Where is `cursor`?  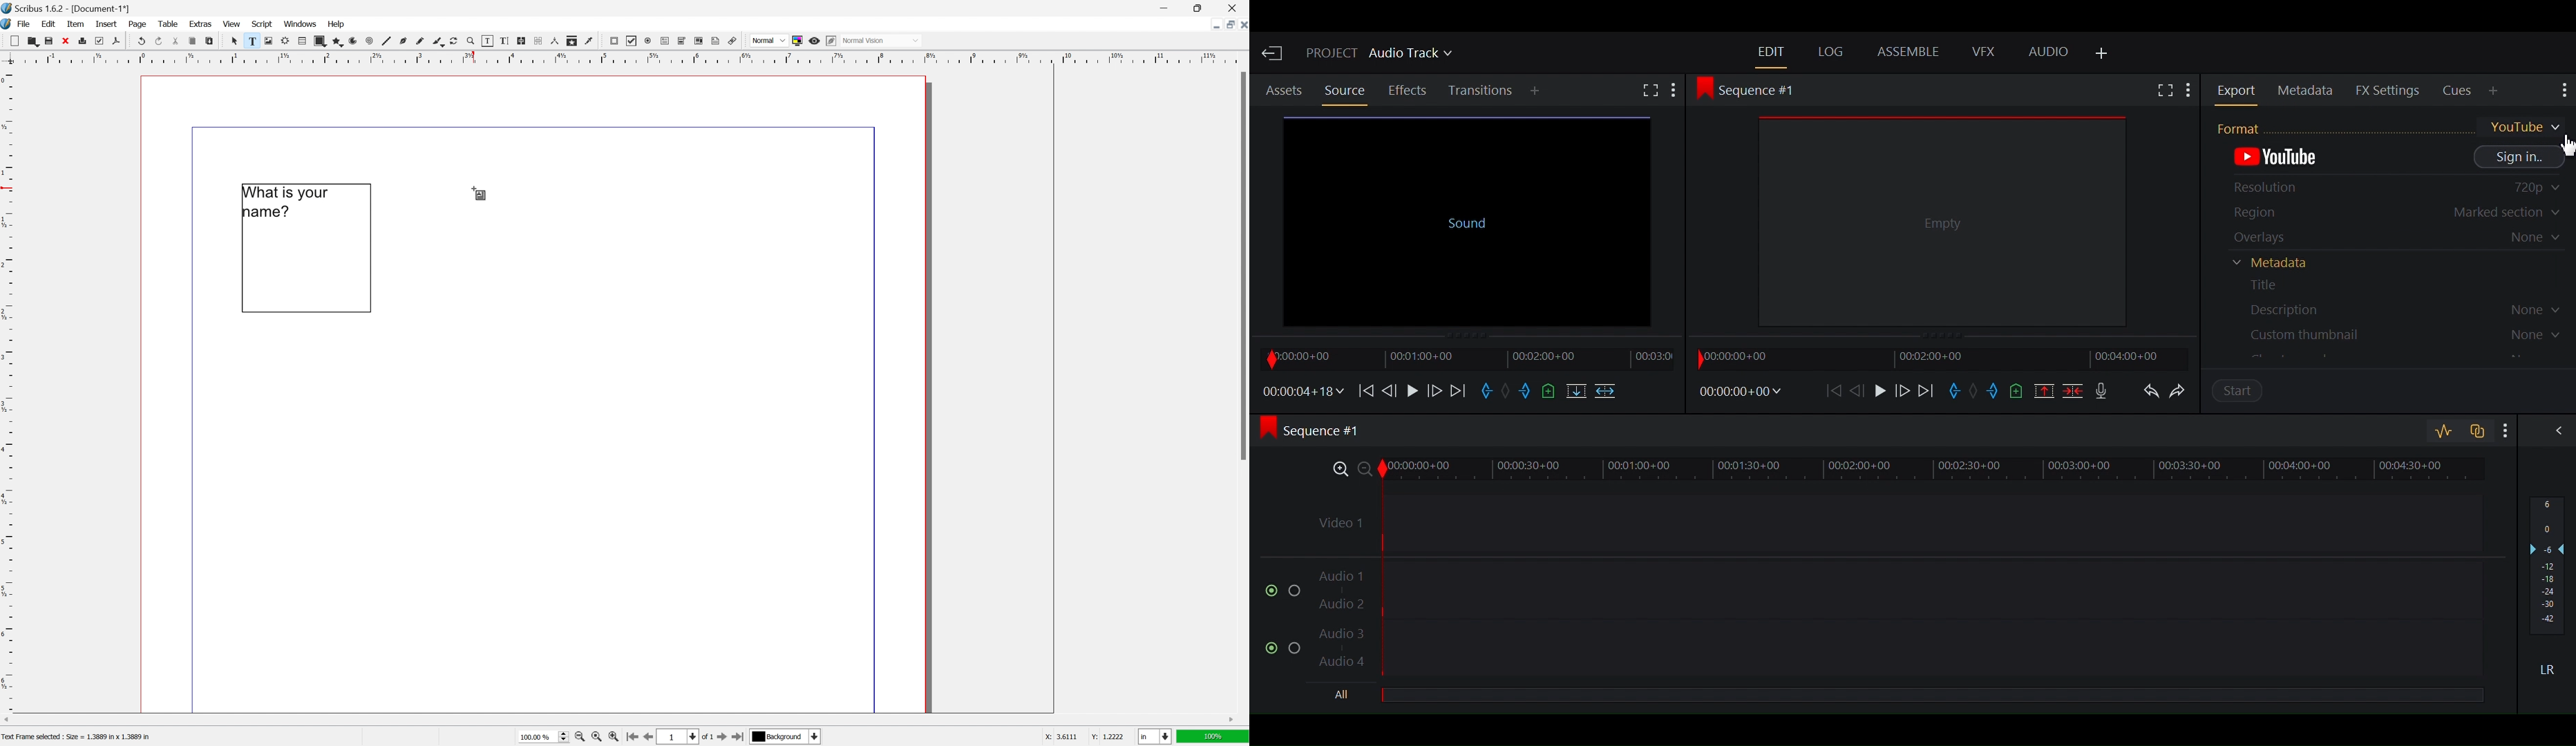
cursor is located at coordinates (482, 192).